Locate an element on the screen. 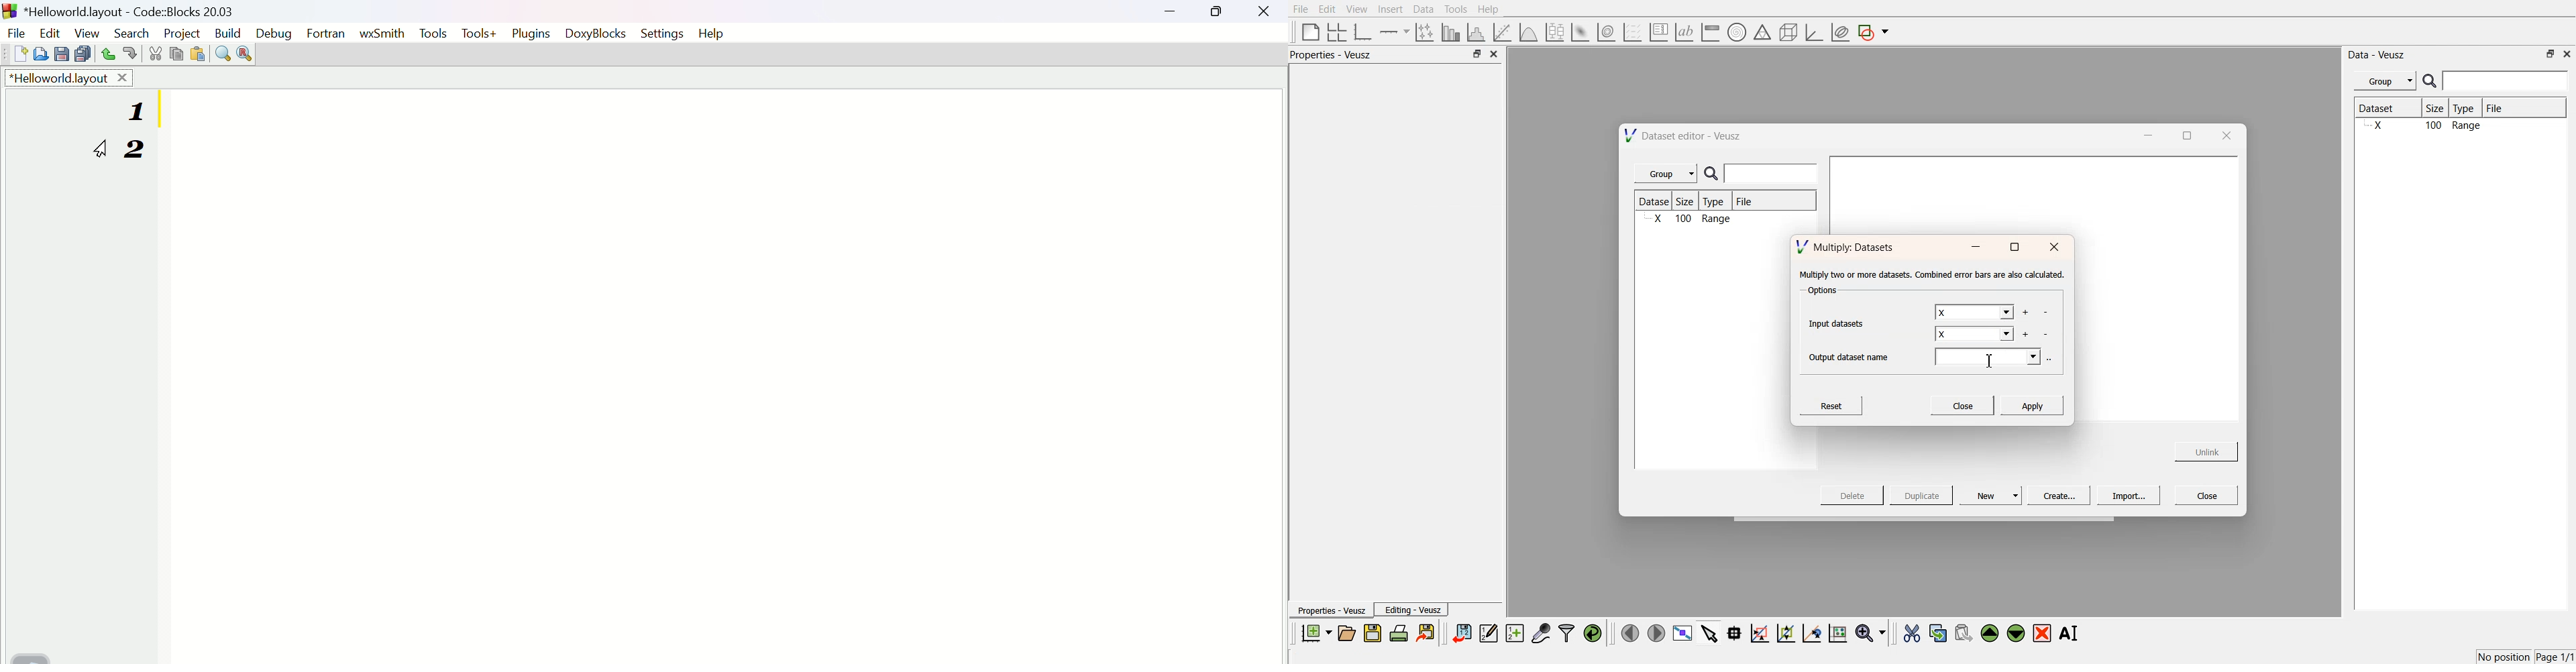 Image resolution: width=2576 pixels, height=672 pixels. move  the selected widgets down is located at coordinates (2016, 632).